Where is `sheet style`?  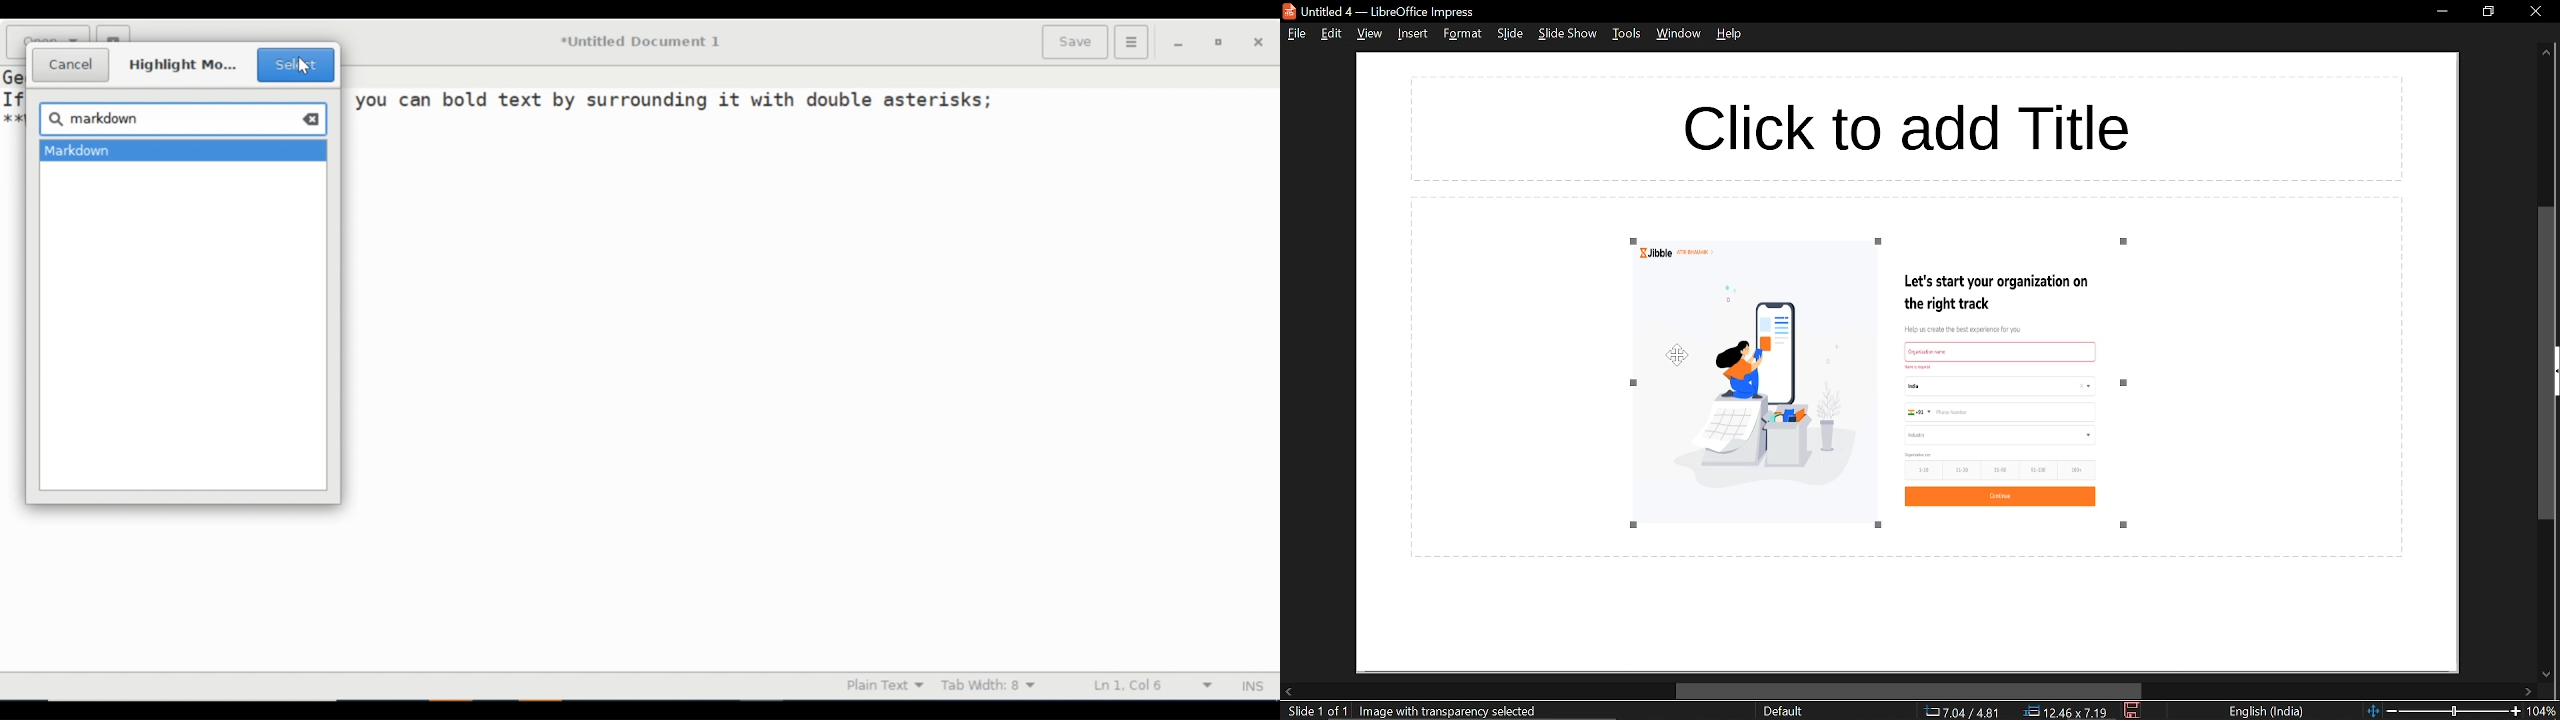
sheet style is located at coordinates (1782, 712).